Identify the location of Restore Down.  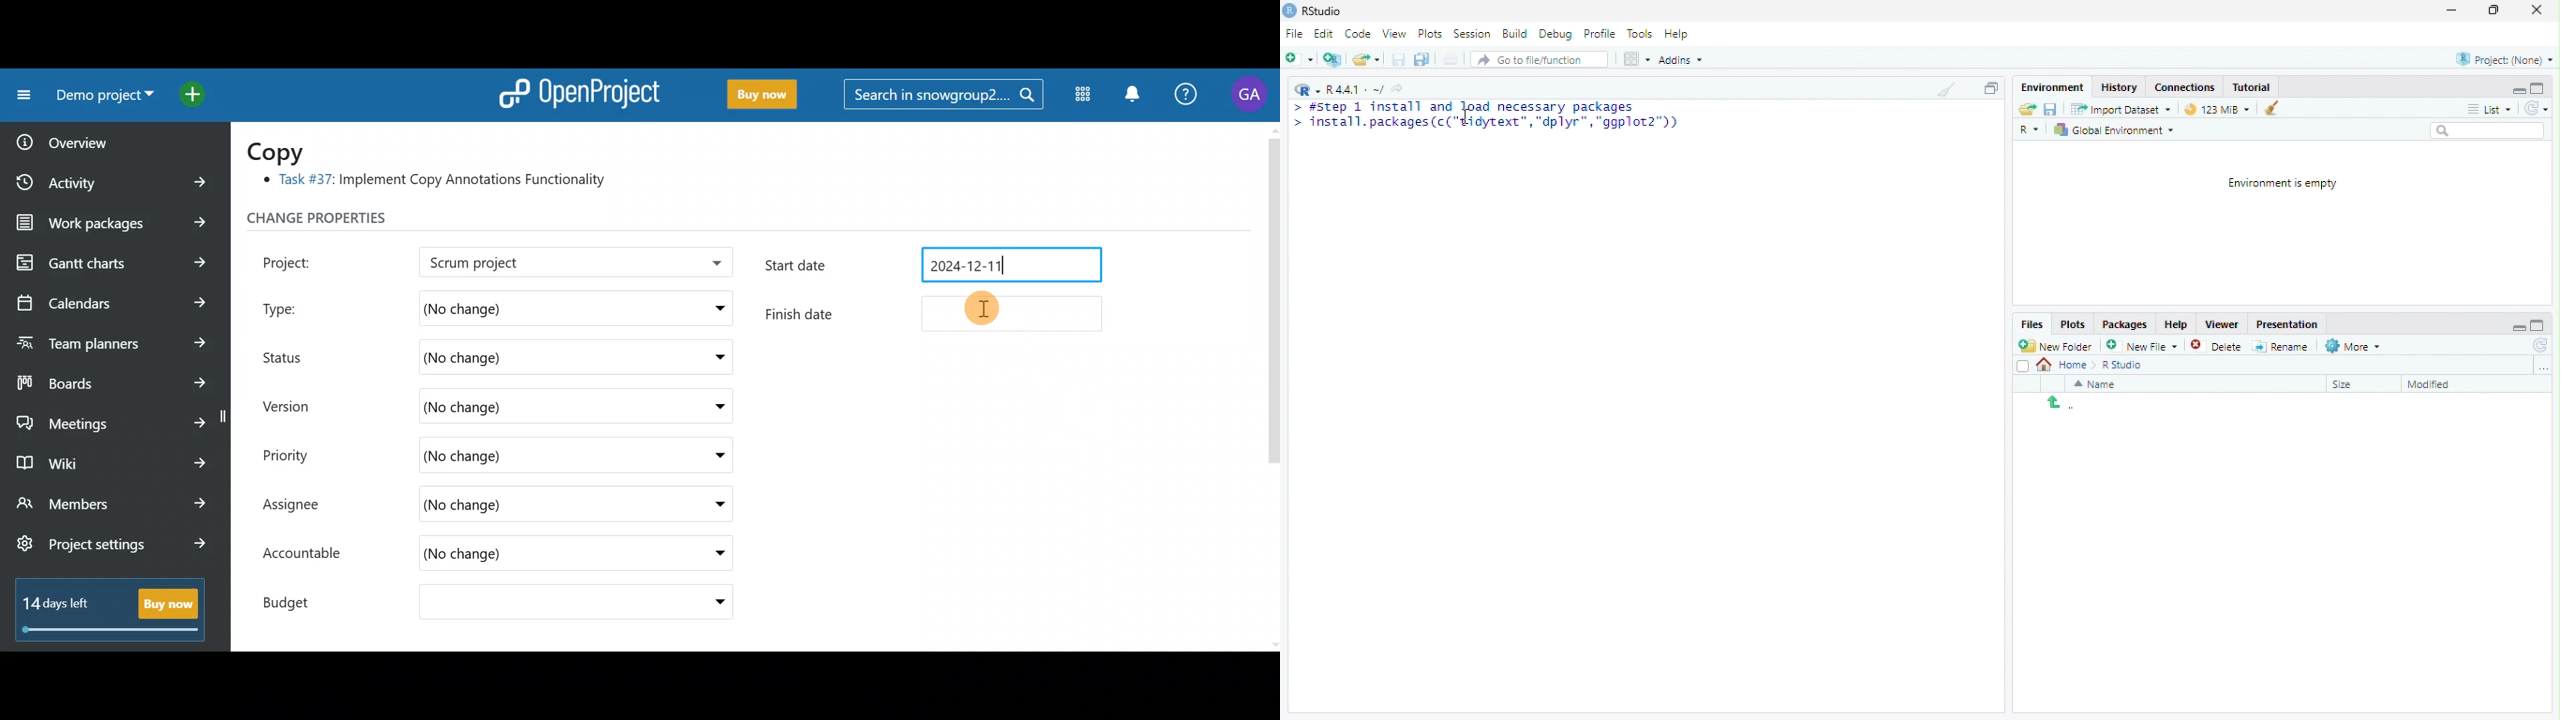
(2496, 11).